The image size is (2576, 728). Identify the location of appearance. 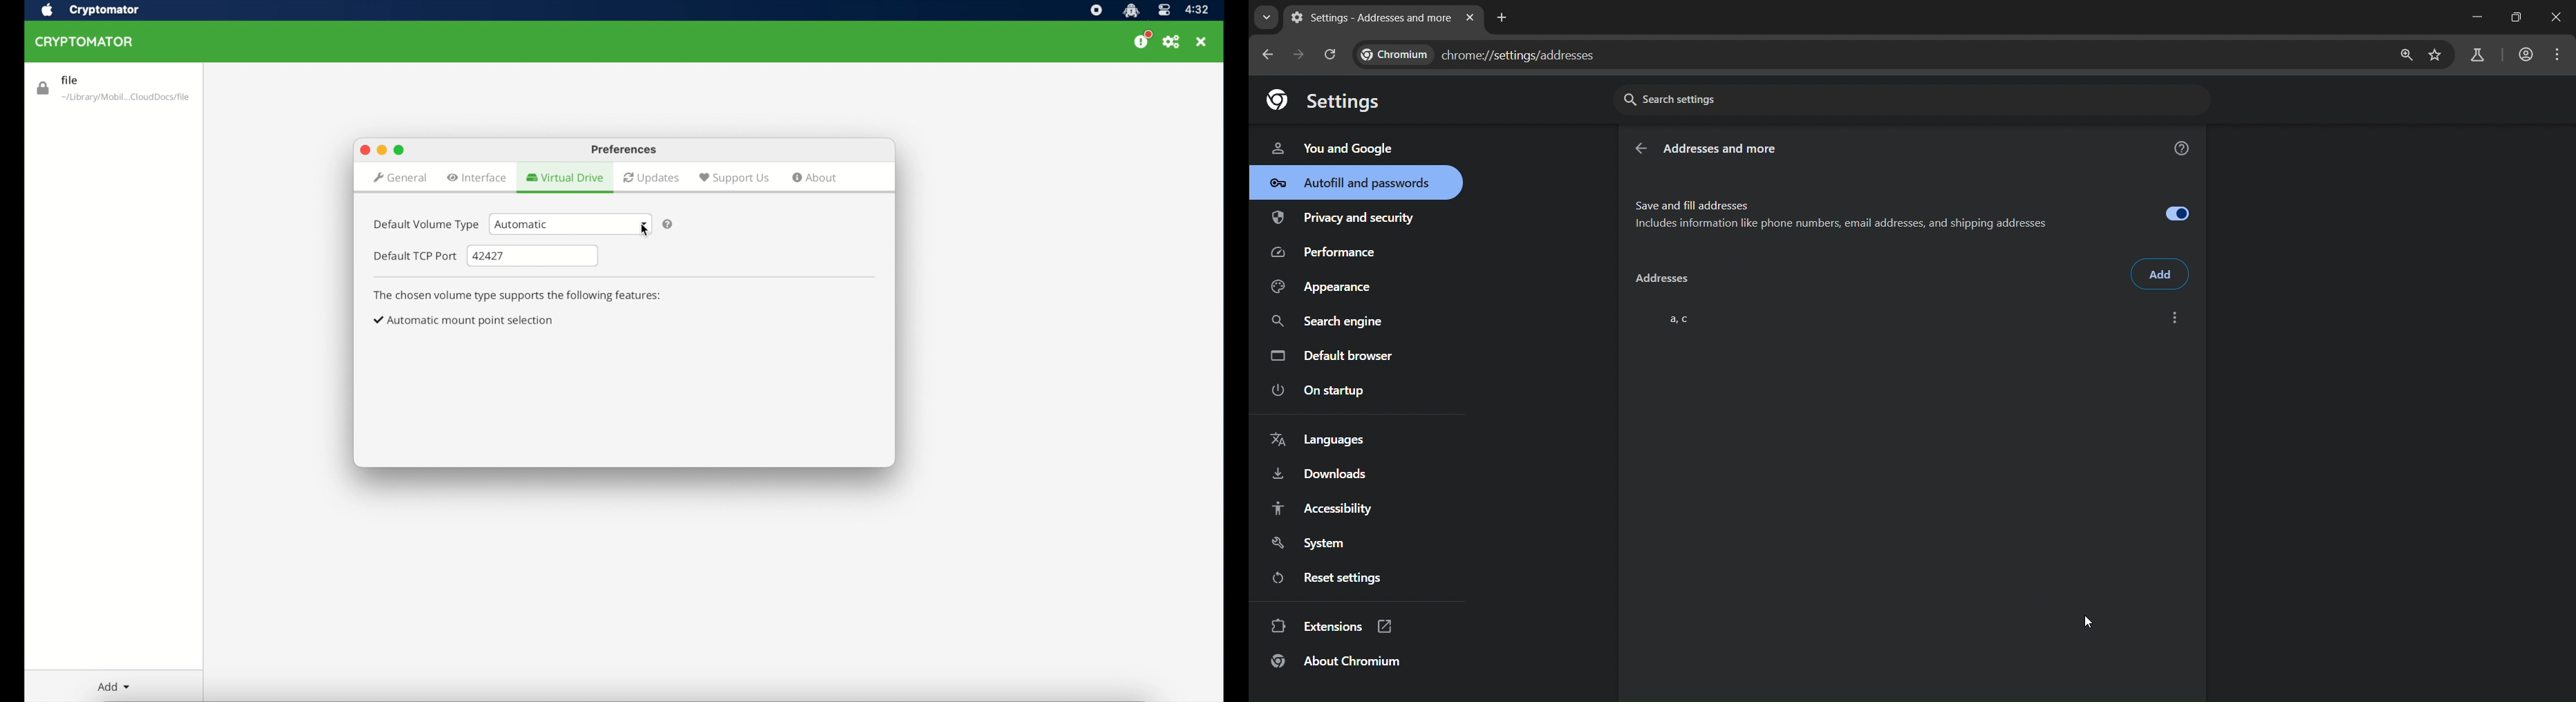
(1326, 287).